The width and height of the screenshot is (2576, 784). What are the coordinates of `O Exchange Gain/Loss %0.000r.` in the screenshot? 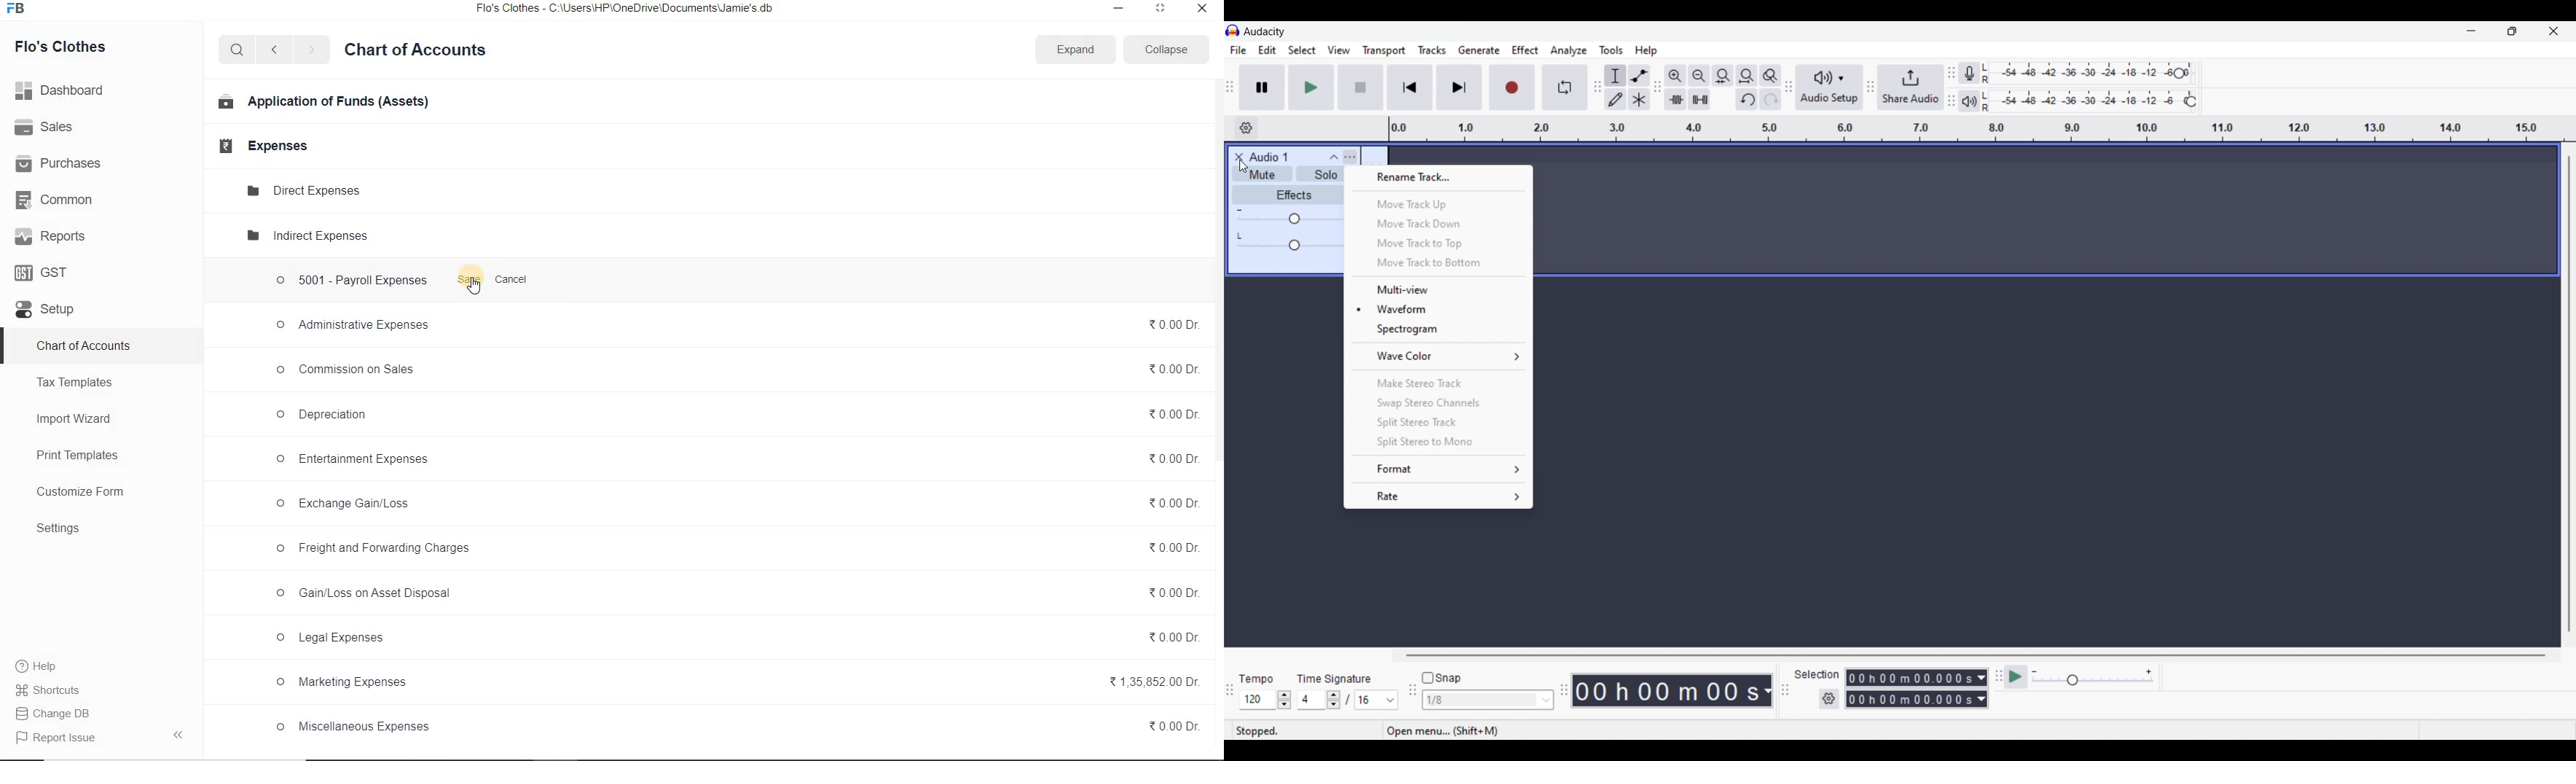 It's located at (736, 504).